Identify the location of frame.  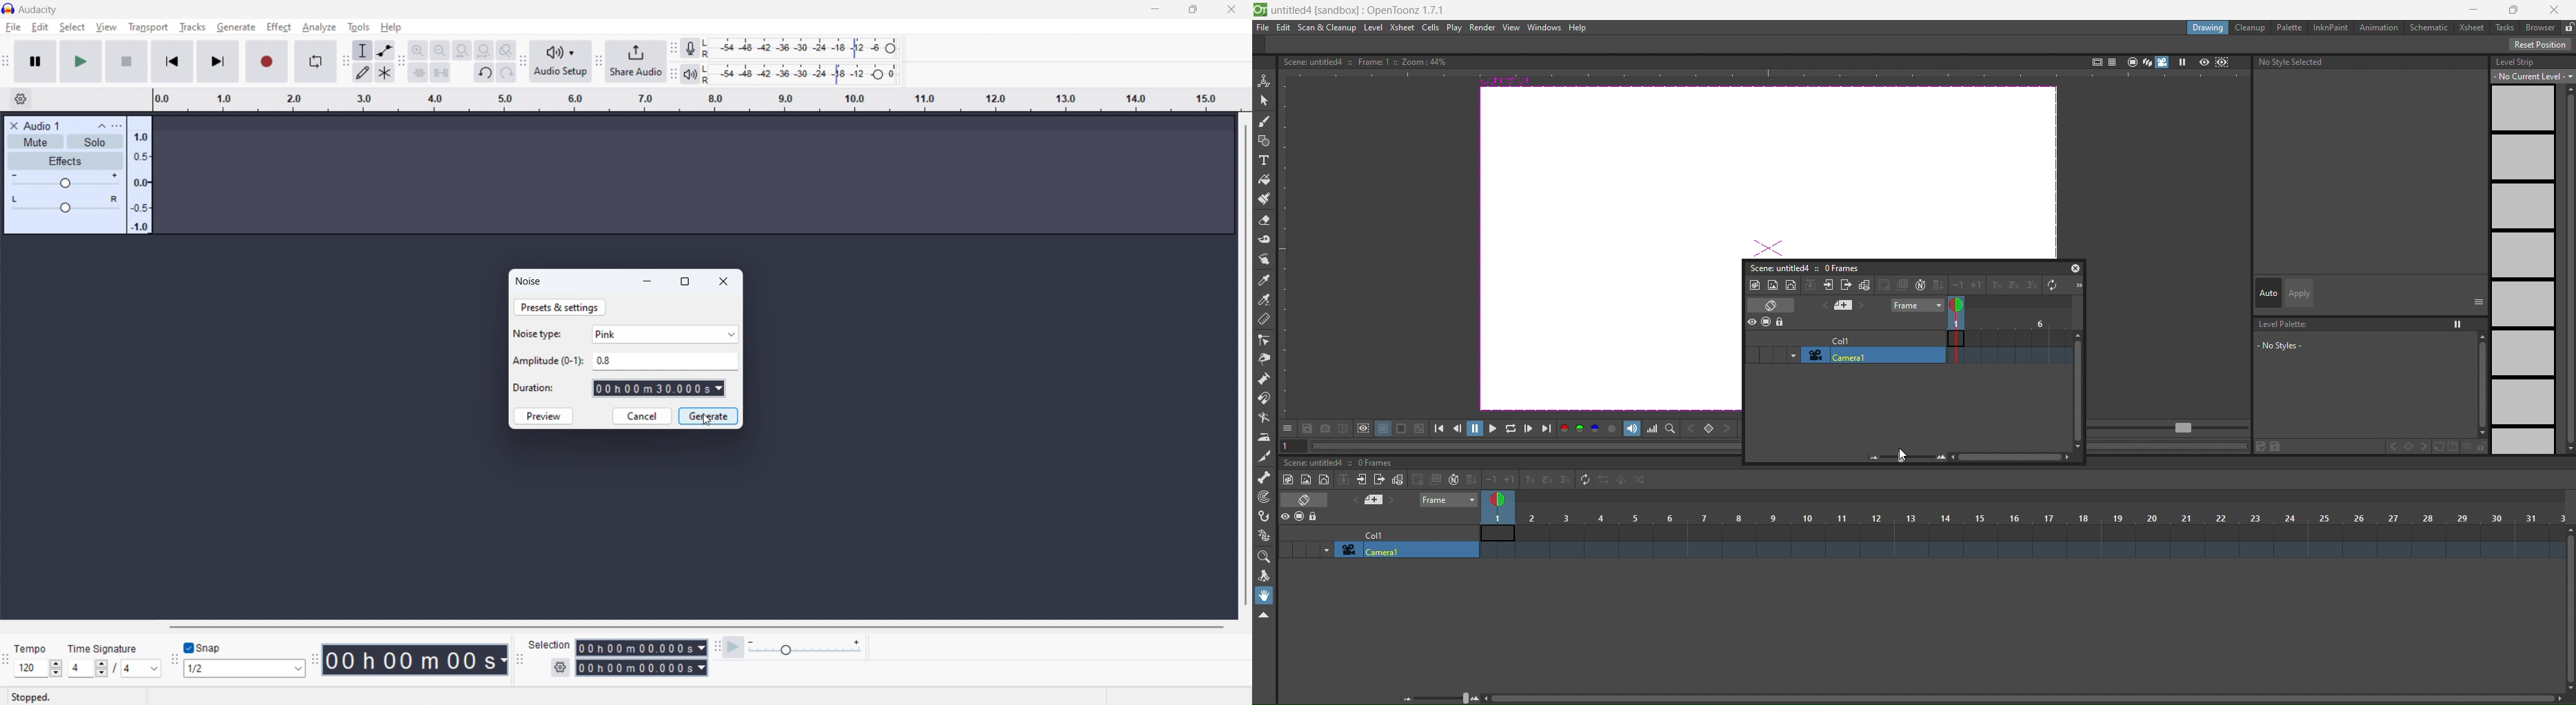
(1916, 306).